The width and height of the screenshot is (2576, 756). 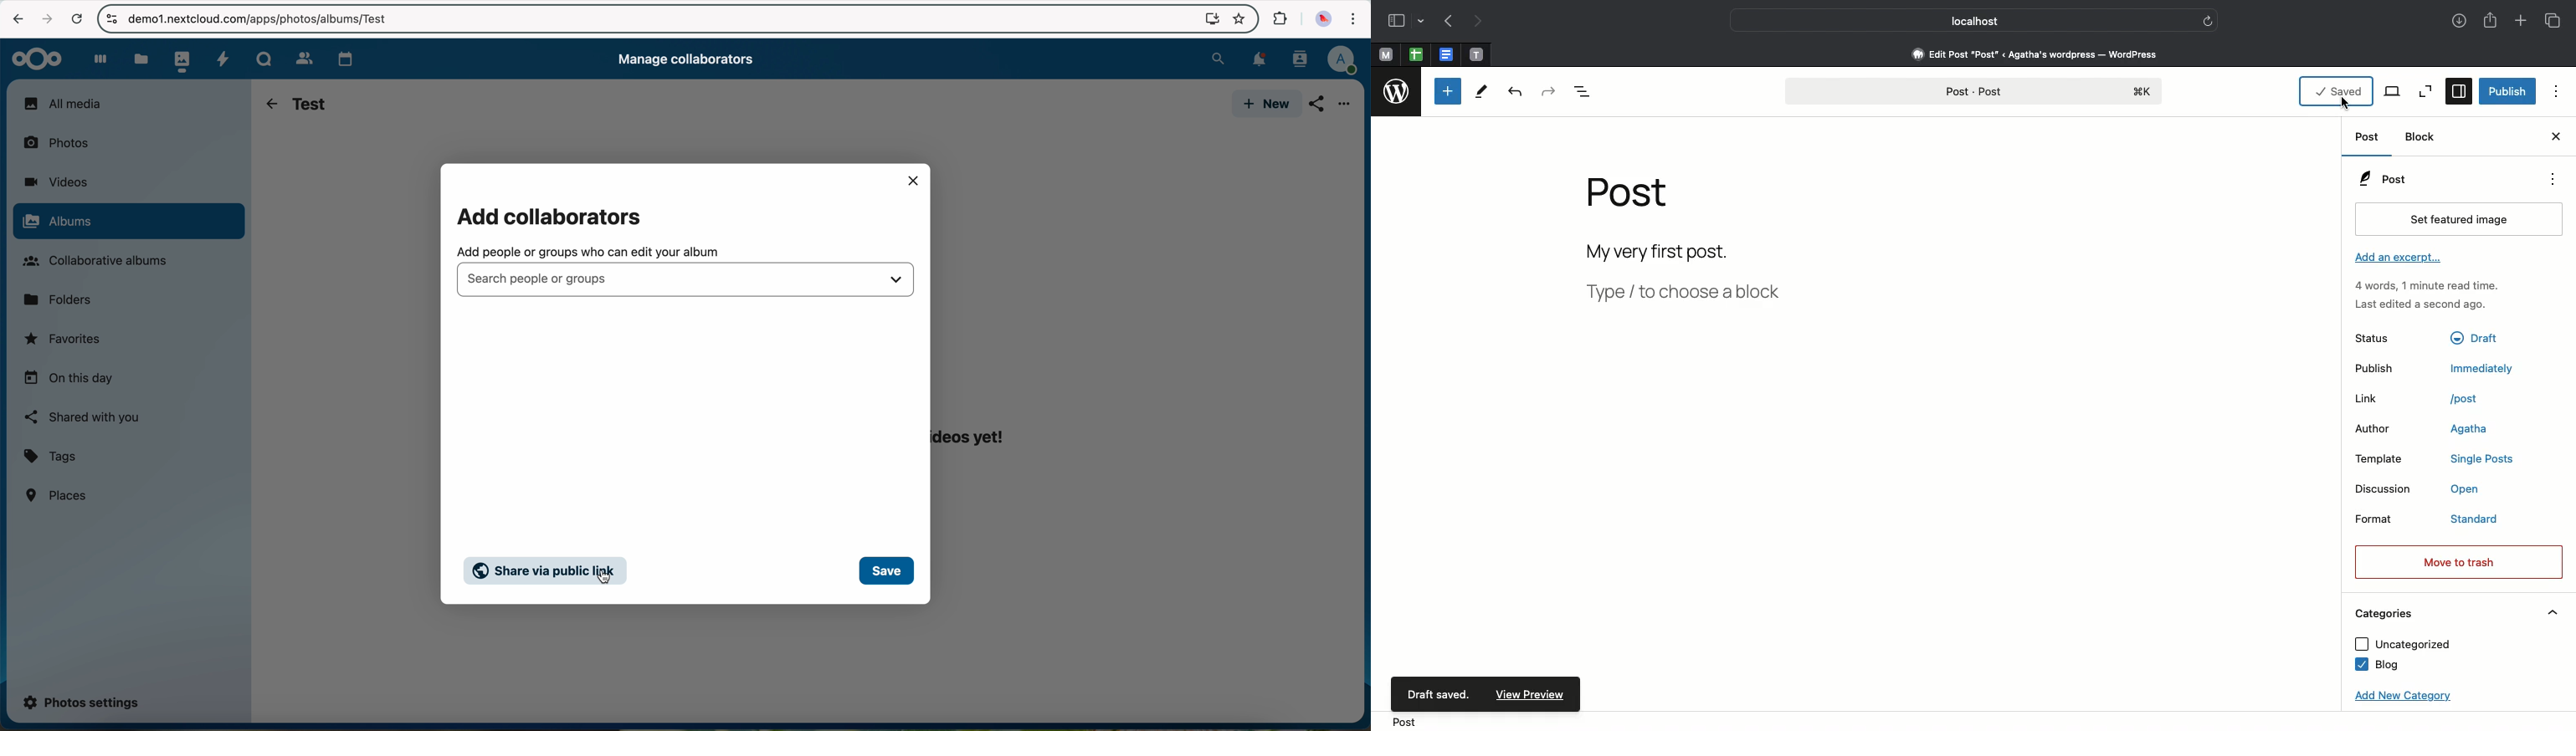 What do you see at coordinates (1515, 94) in the screenshot?
I see `Undo` at bounding box center [1515, 94].